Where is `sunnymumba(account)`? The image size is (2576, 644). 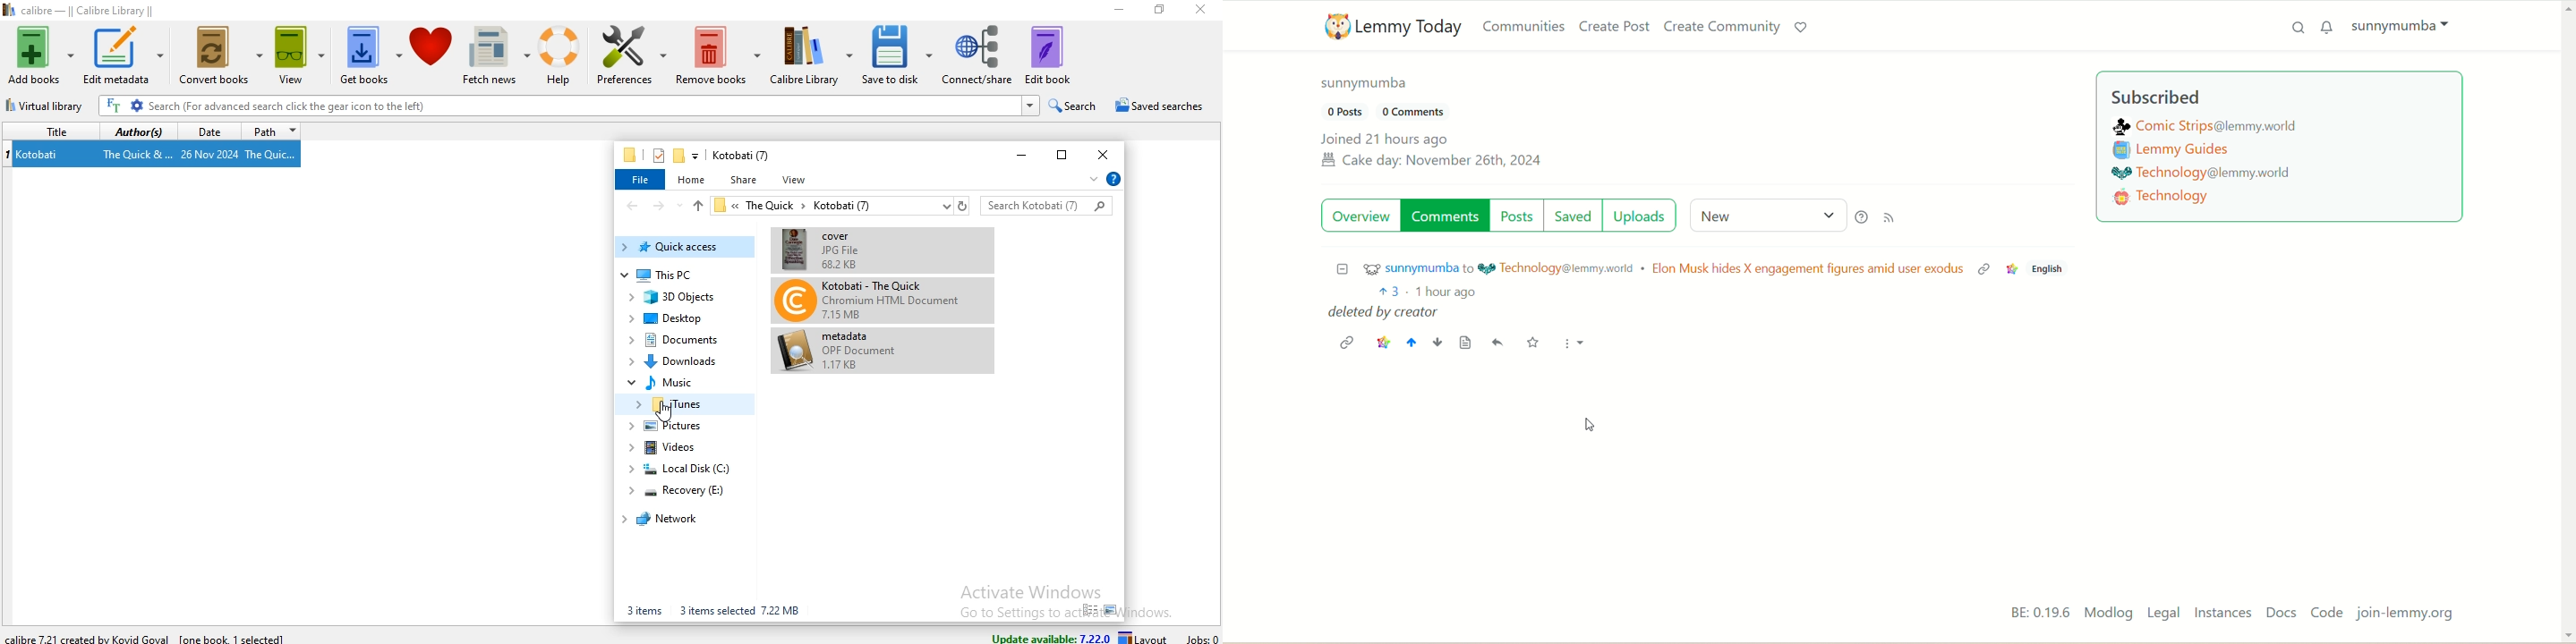 sunnymumba(account) is located at coordinates (1369, 87).